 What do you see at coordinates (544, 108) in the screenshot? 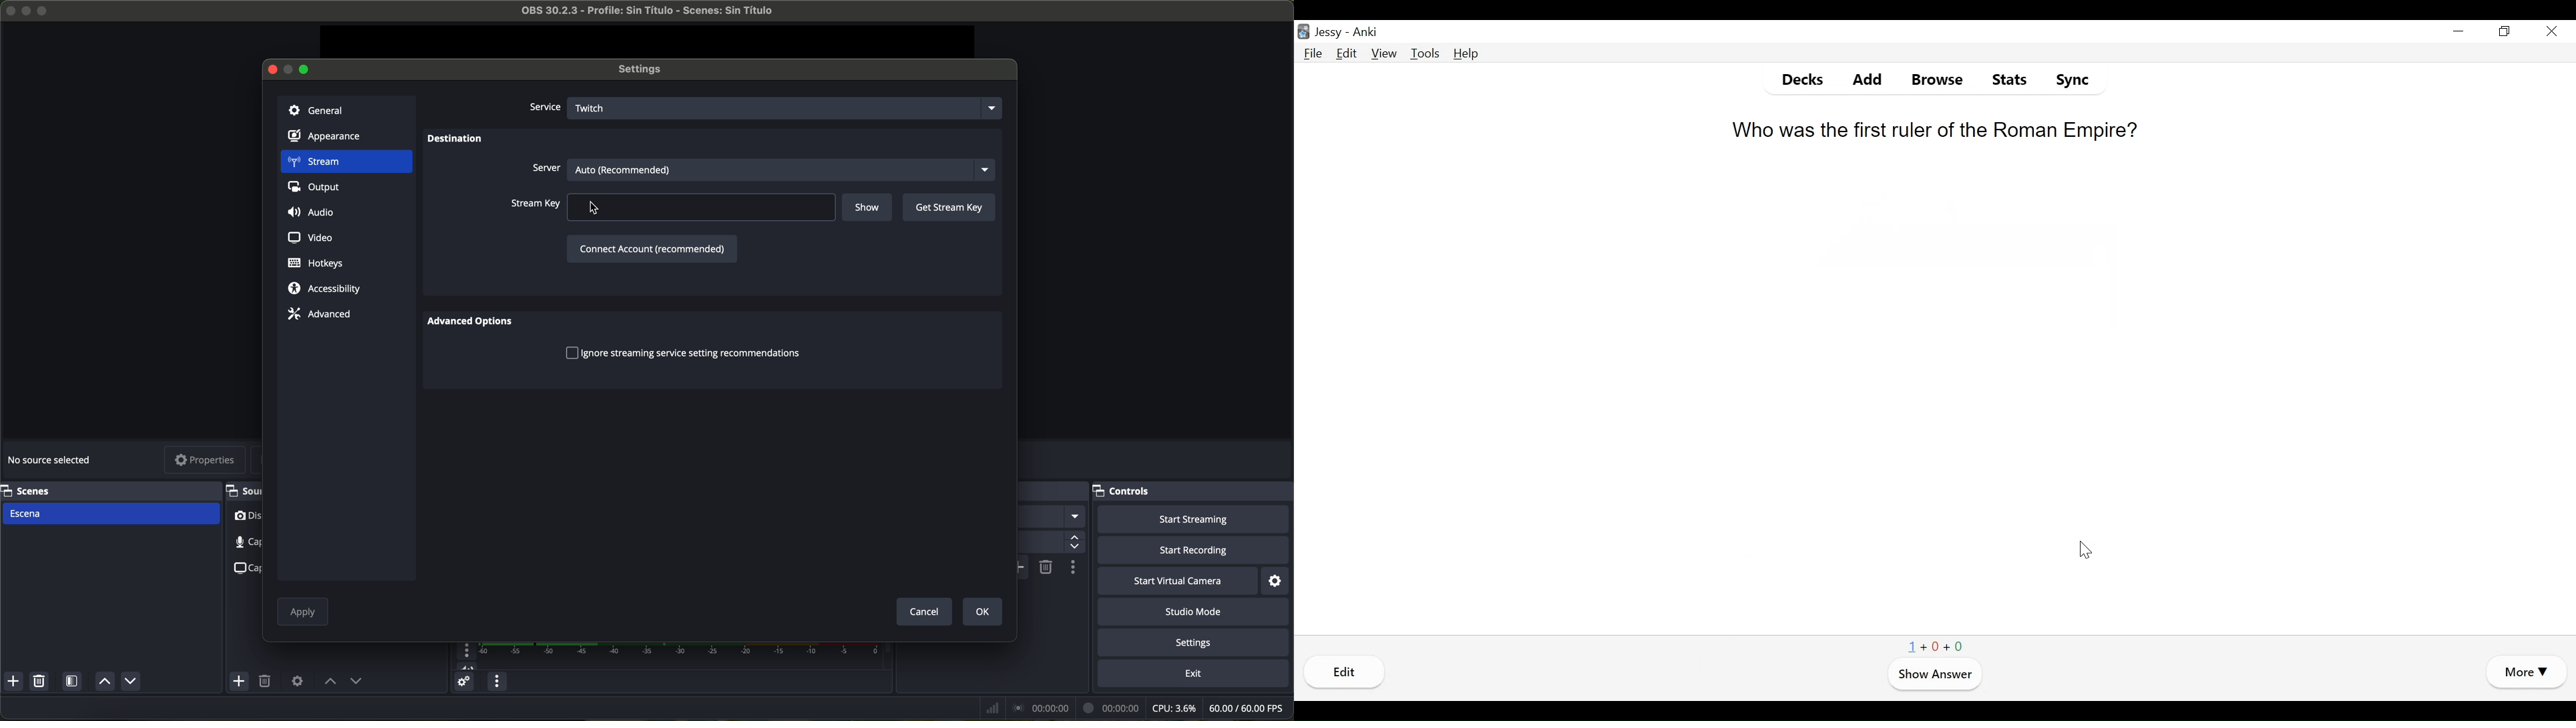
I see `service` at bounding box center [544, 108].